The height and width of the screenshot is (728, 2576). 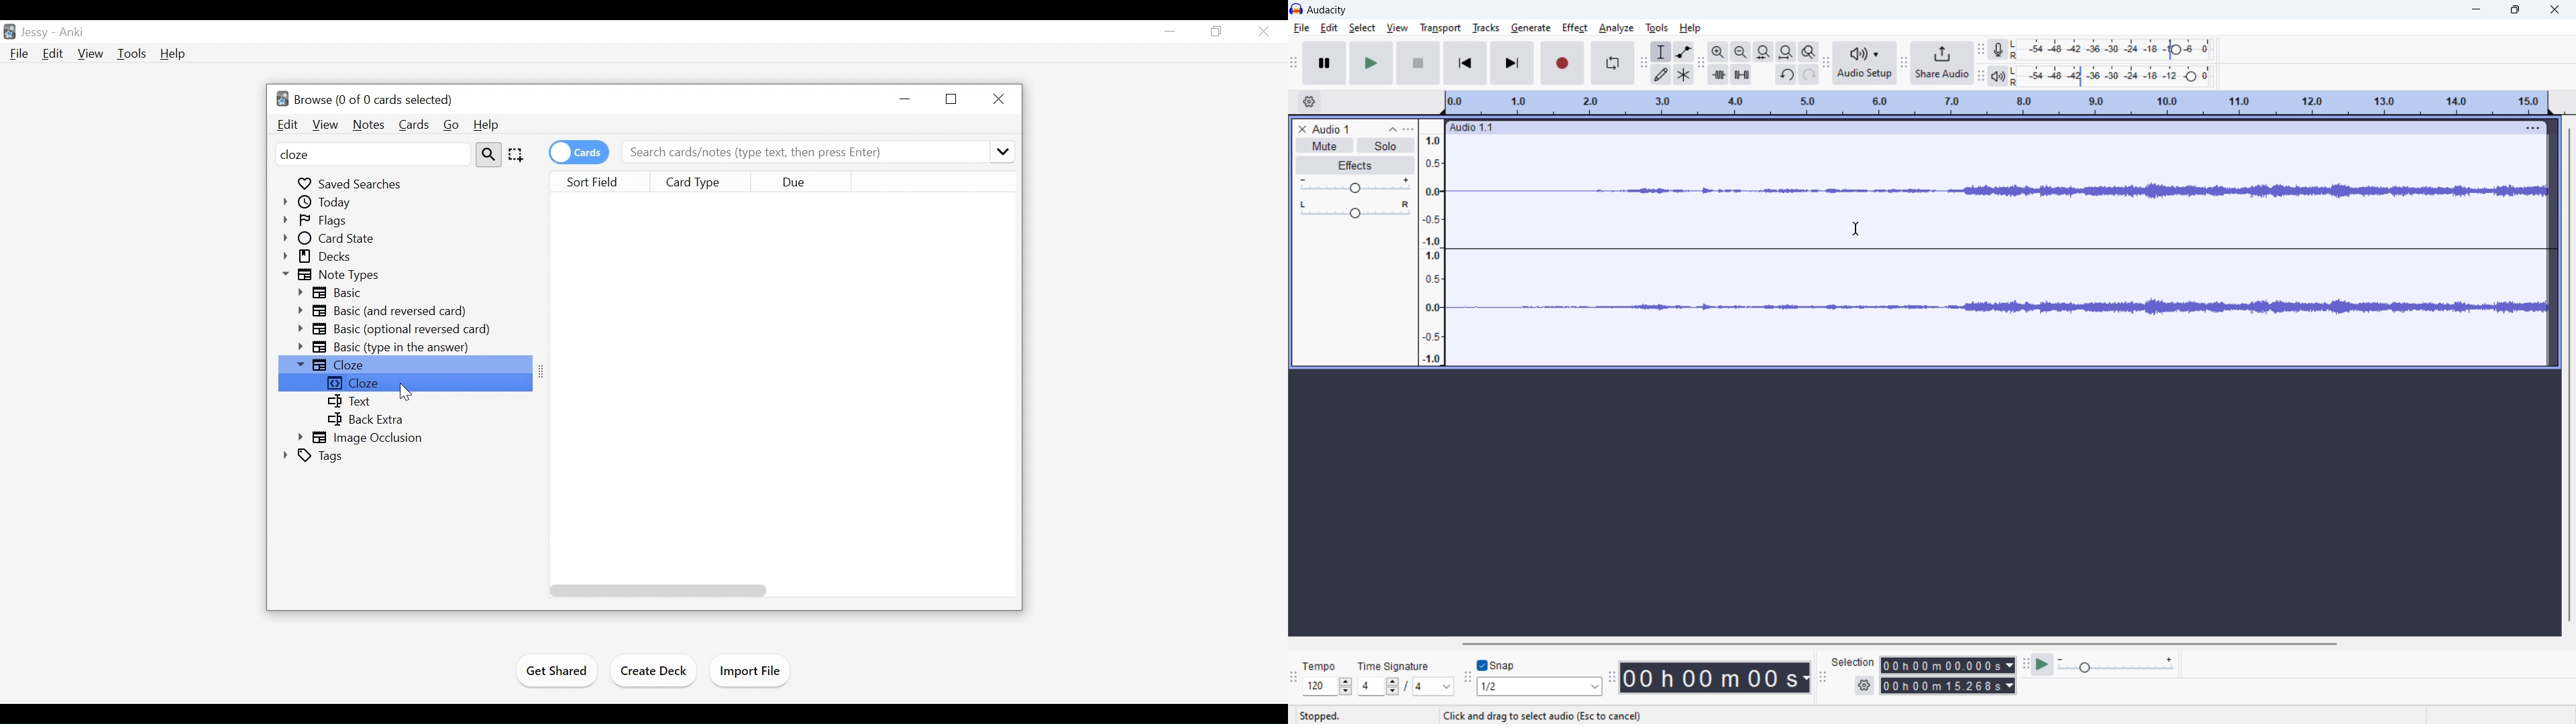 I want to click on 00h00m00.000s (start time), so click(x=1947, y=664).